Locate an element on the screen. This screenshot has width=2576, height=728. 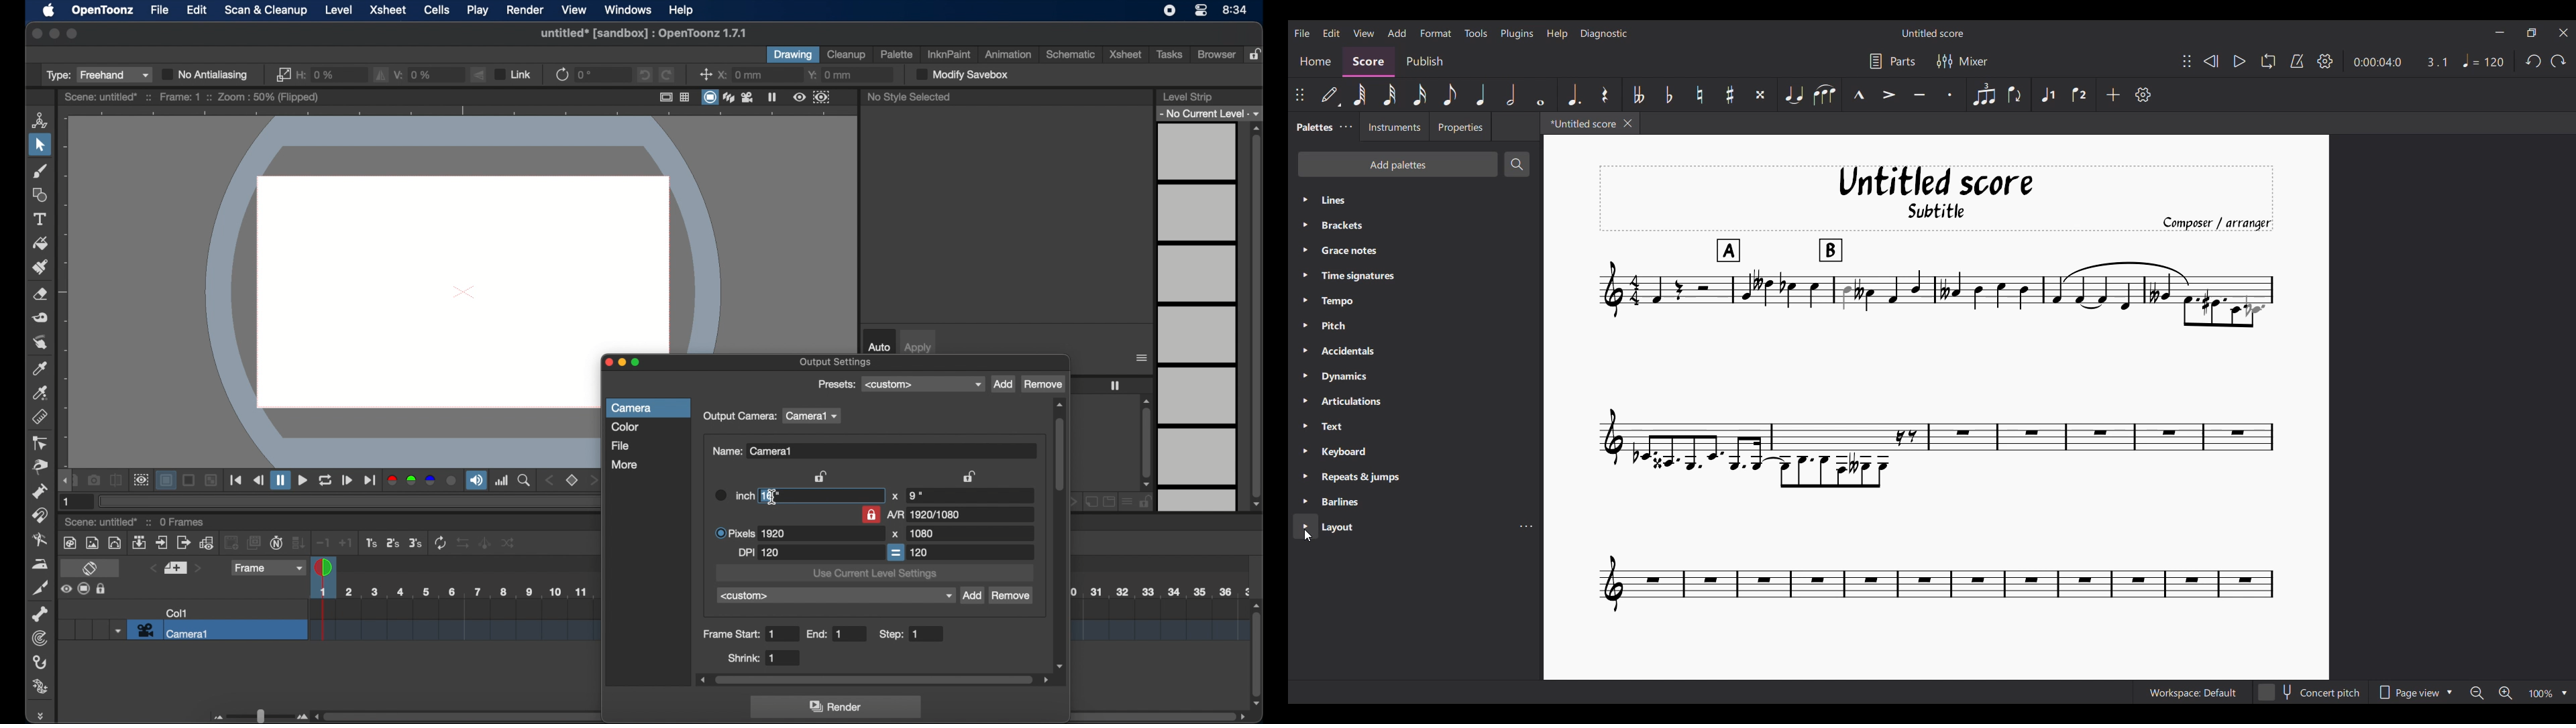
Dynamics is located at coordinates (1415, 377).